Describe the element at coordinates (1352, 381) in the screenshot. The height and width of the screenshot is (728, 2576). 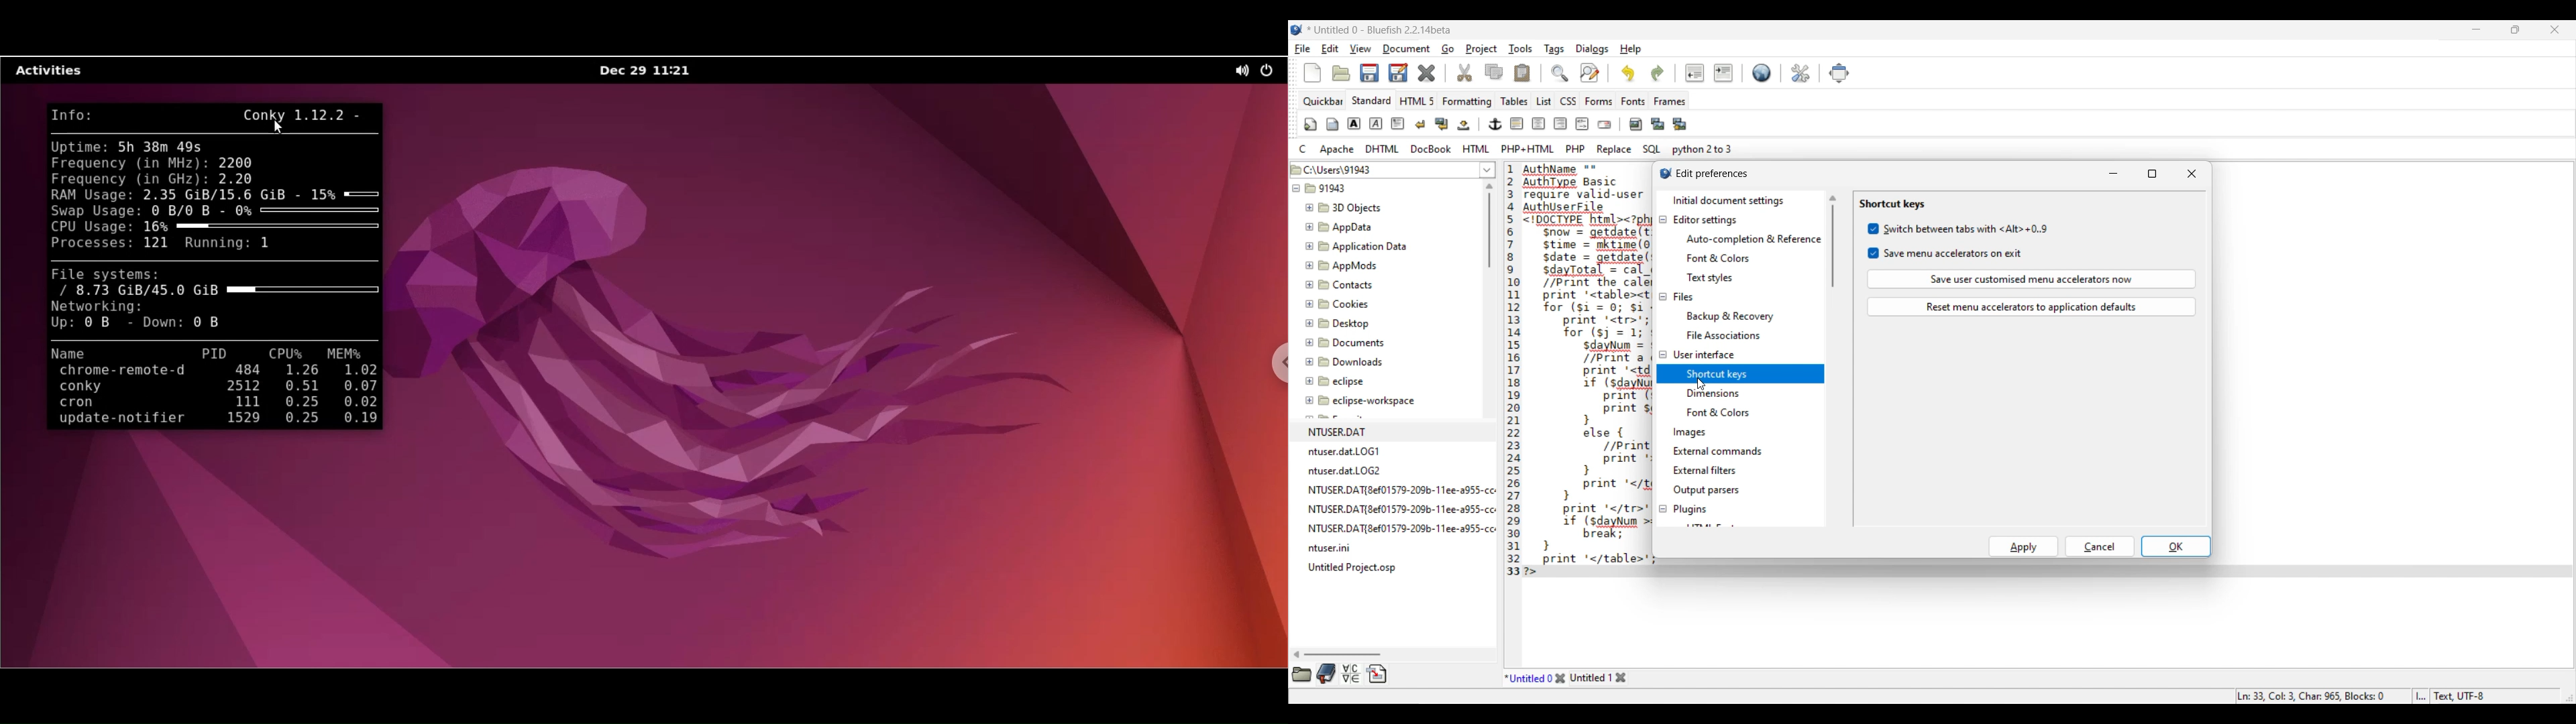
I see `BF eclipse` at that location.